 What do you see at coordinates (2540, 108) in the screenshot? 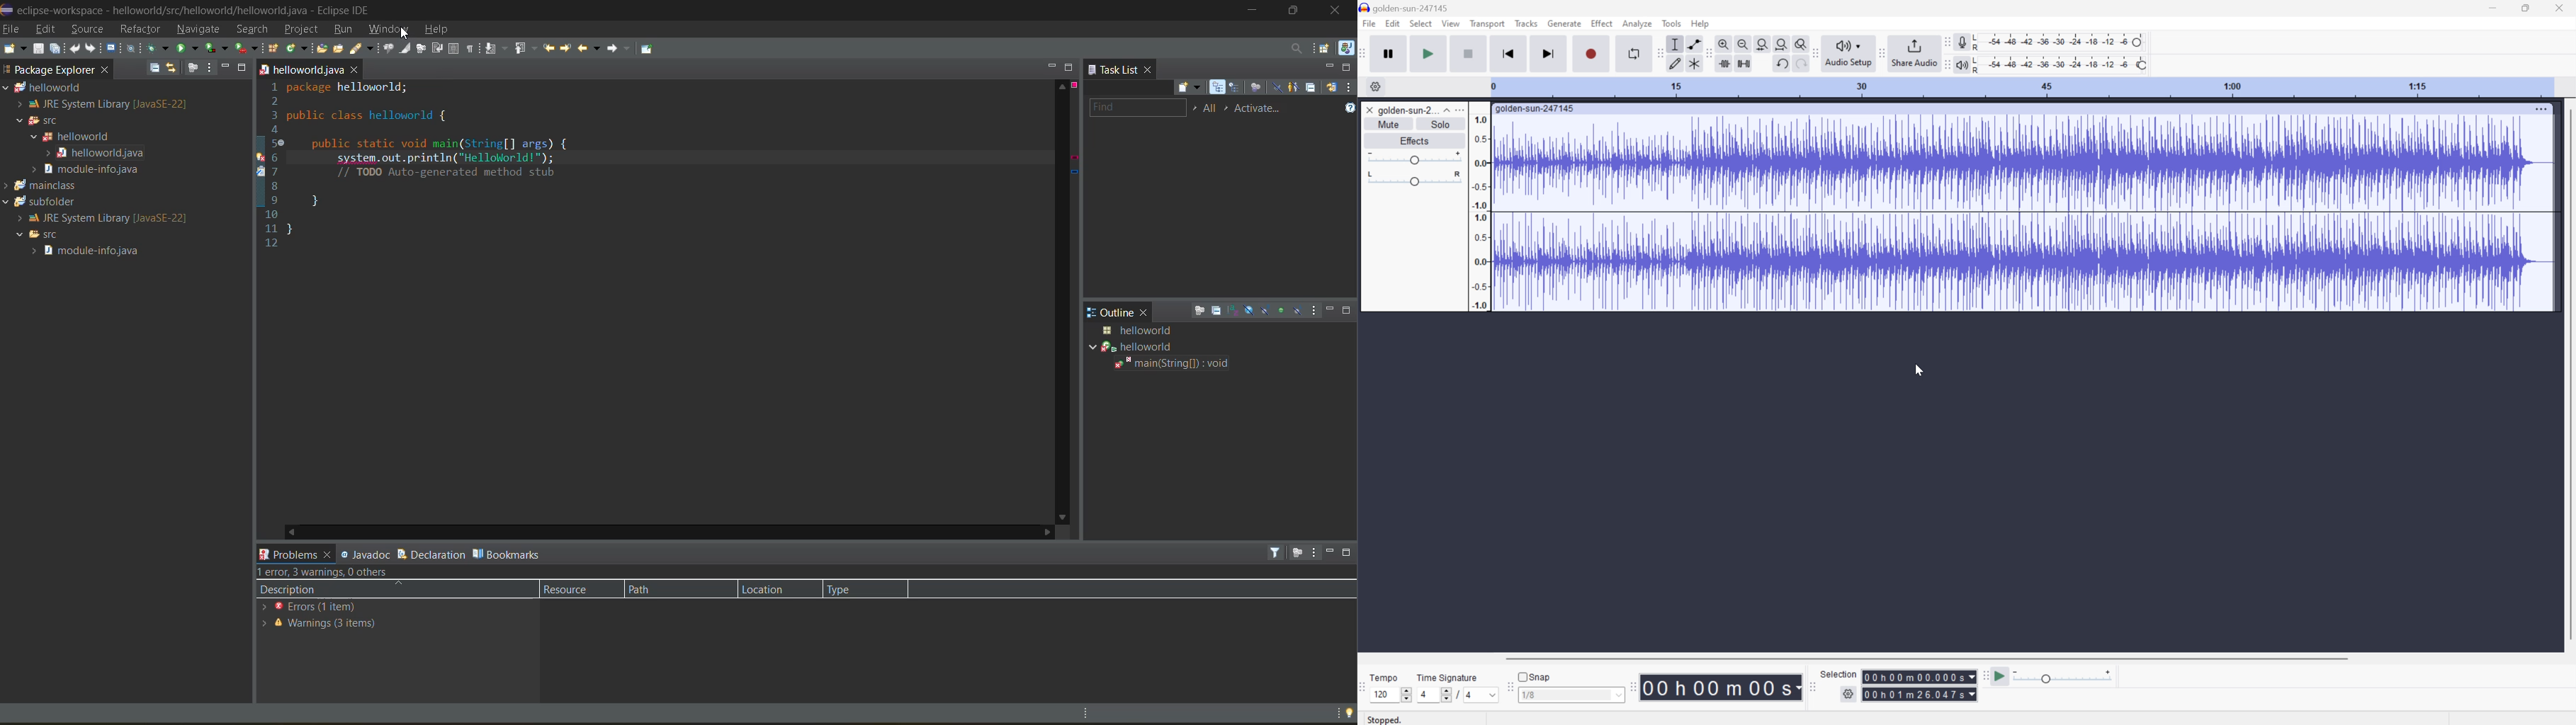
I see `More` at bounding box center [2540, 108].